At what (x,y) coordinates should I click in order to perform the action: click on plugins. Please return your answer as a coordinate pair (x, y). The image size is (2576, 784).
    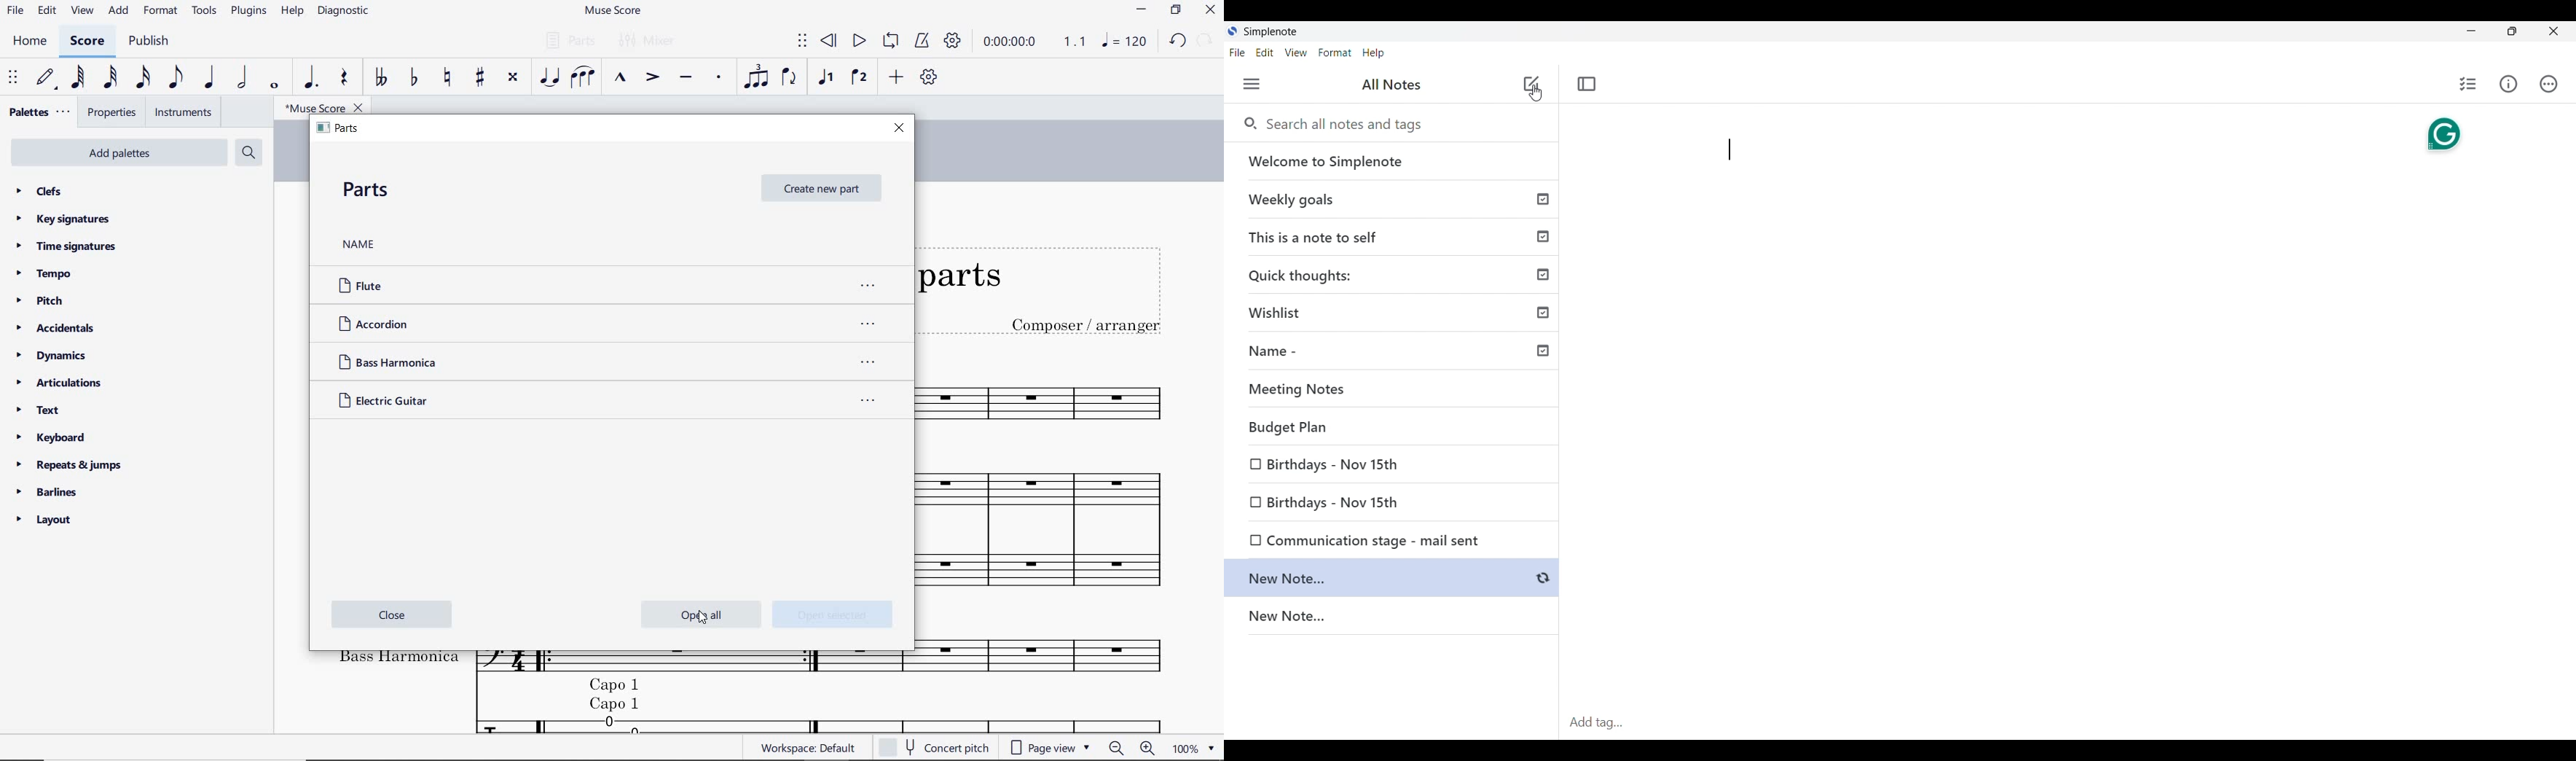
    Looking at the image, I should click on (247, 12).